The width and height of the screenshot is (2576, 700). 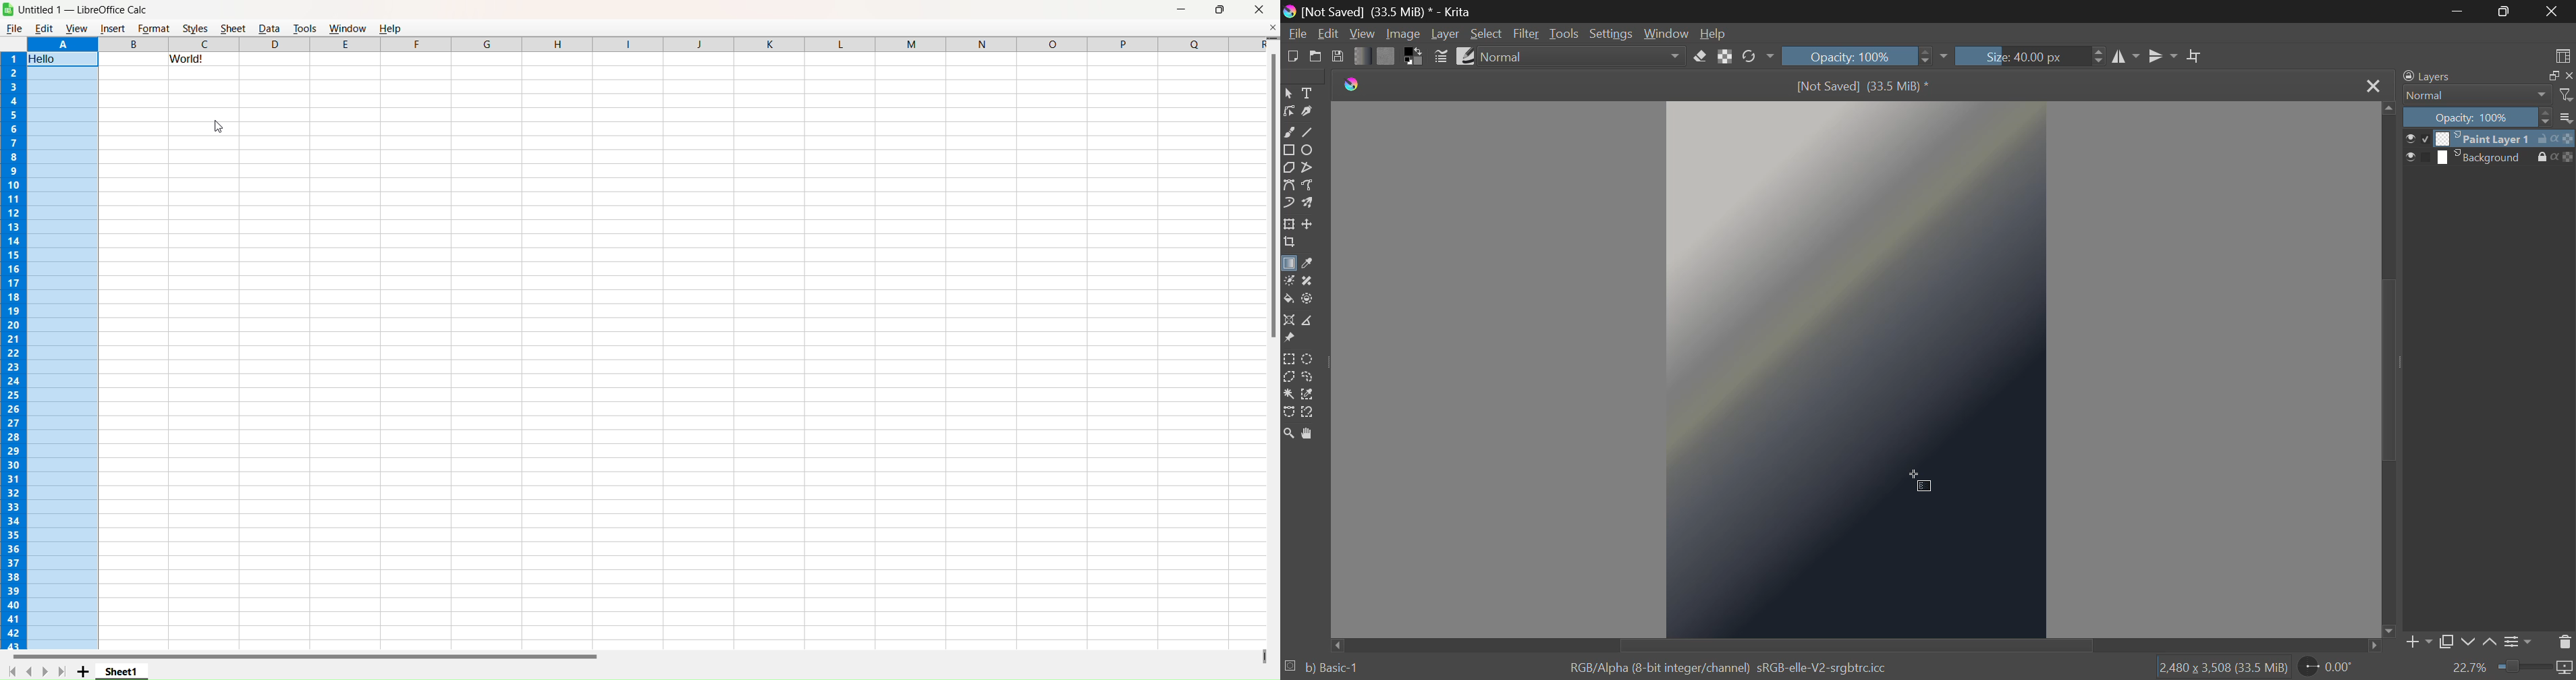 What do you see at coordinates (83, 672) in the screenshot?
I see `Add New Sheet` at bounding box center [83, 672].